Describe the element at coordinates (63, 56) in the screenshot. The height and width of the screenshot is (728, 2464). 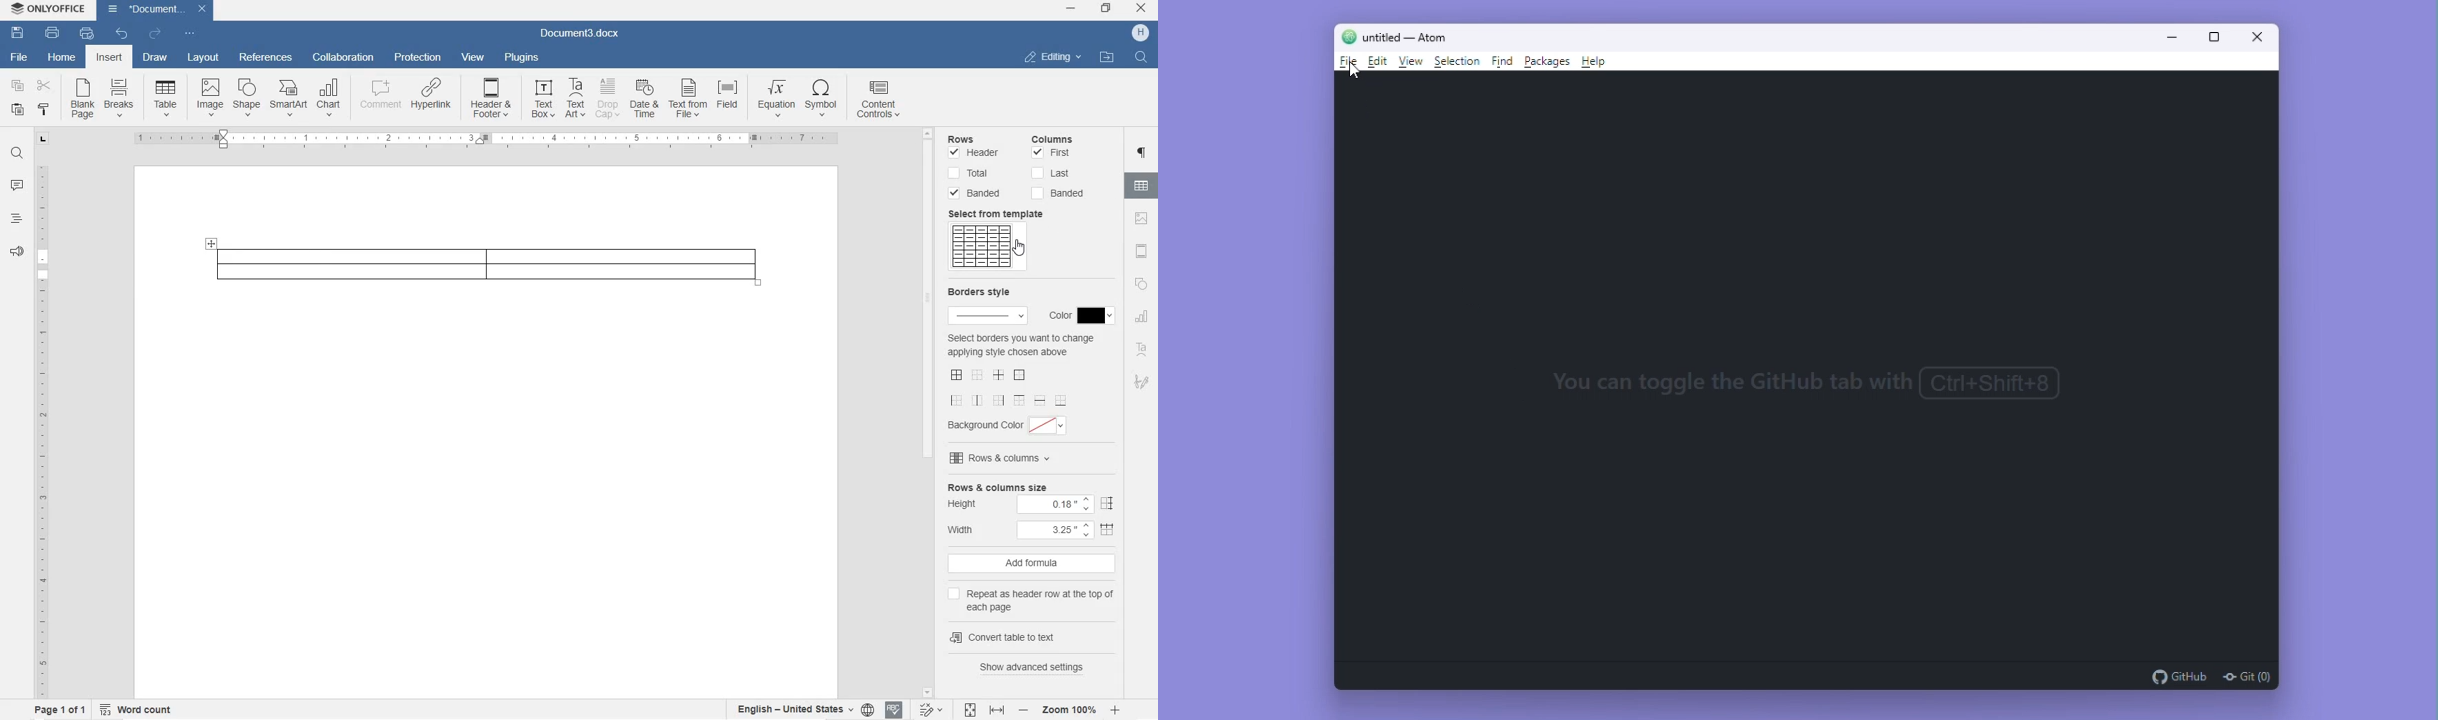
I see `HOME` at that location.